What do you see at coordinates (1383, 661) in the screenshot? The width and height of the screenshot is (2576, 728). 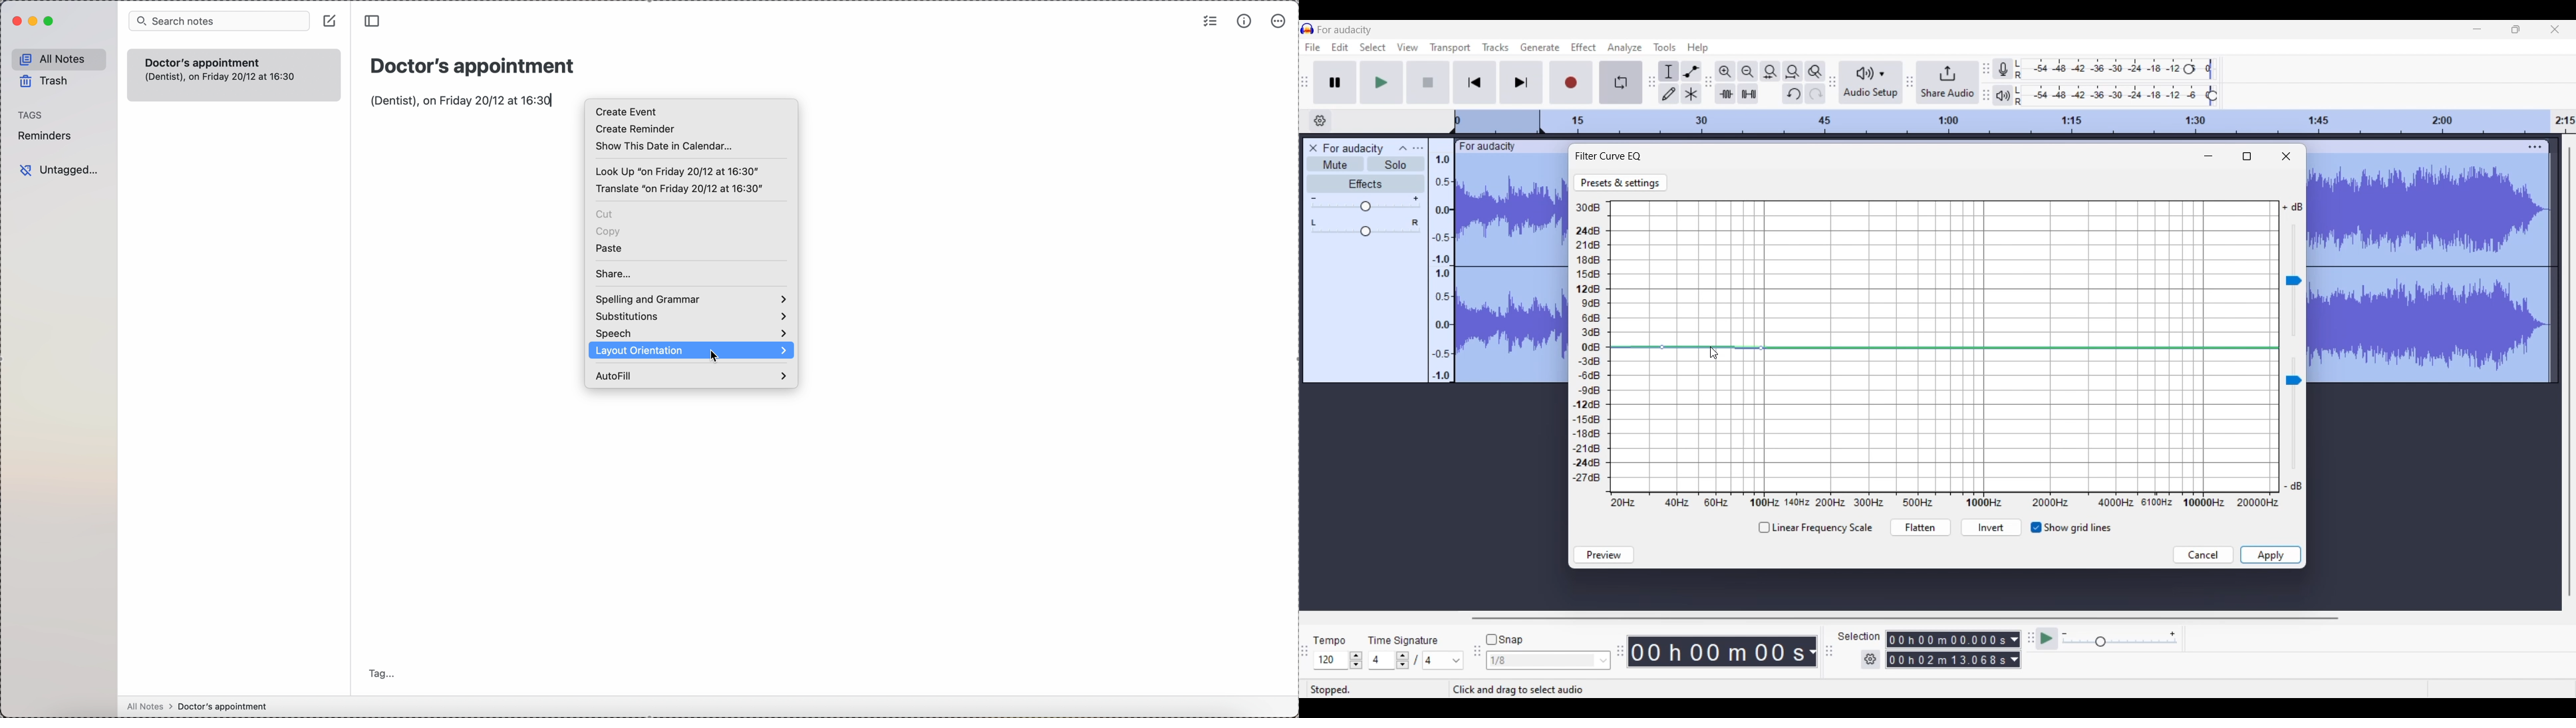 I see `Type in time signature` at bounding box center [1383, 661].